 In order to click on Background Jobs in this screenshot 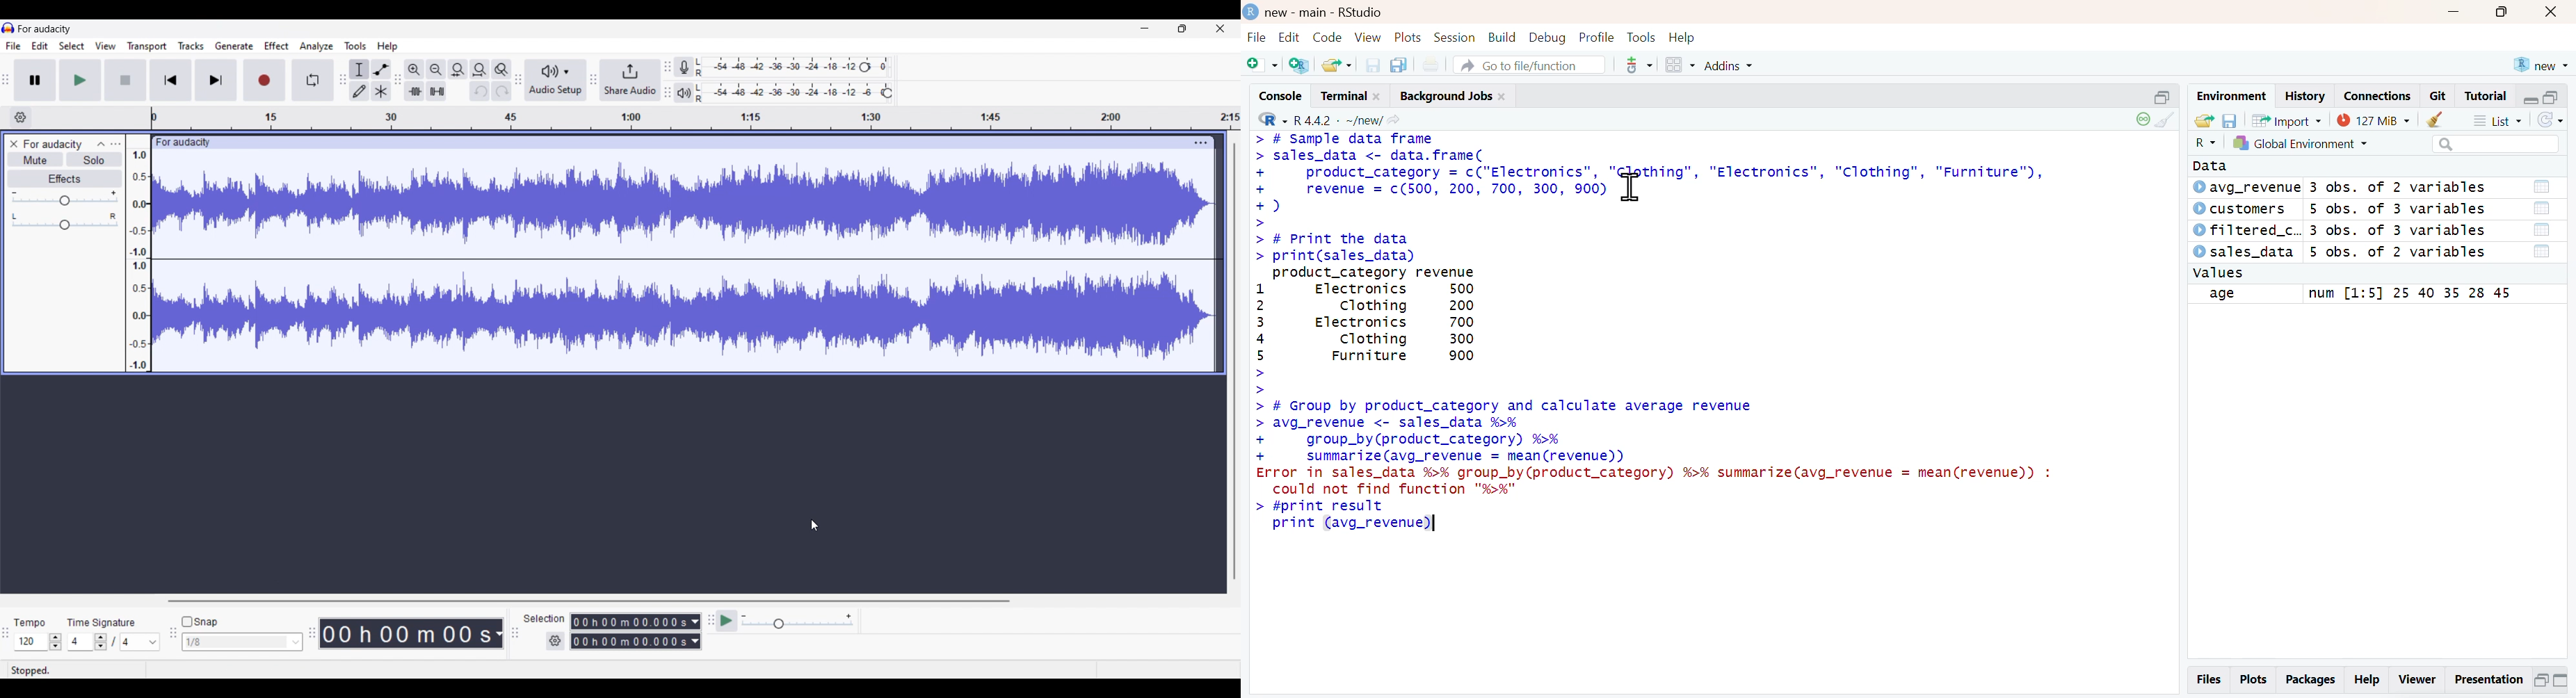, I will do `click(1452, 95)`.